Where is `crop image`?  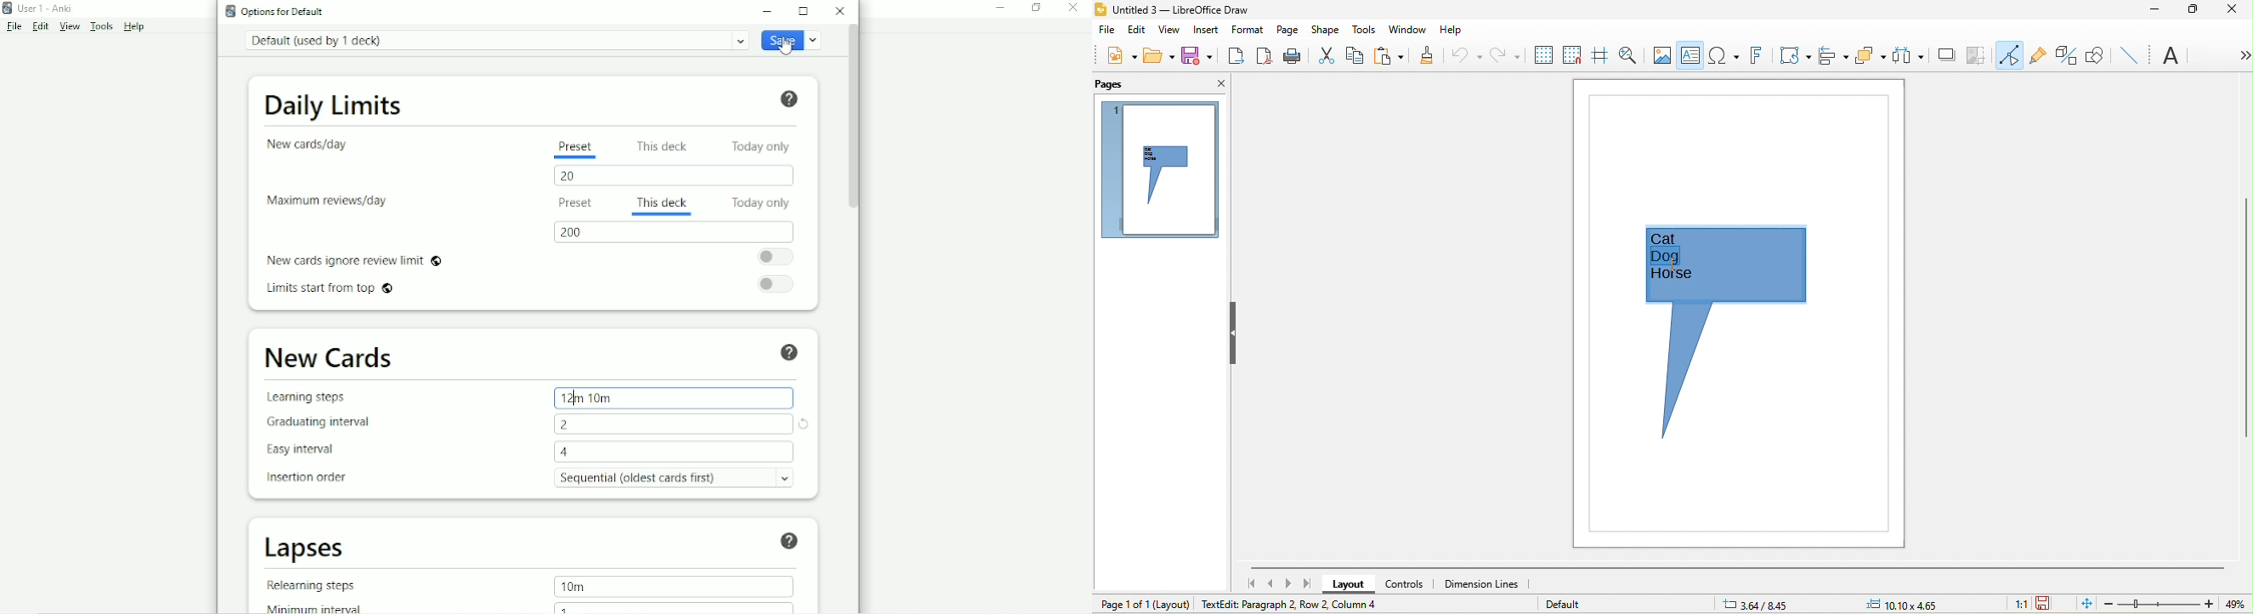 crop image is located at coordinates (1978, 56).